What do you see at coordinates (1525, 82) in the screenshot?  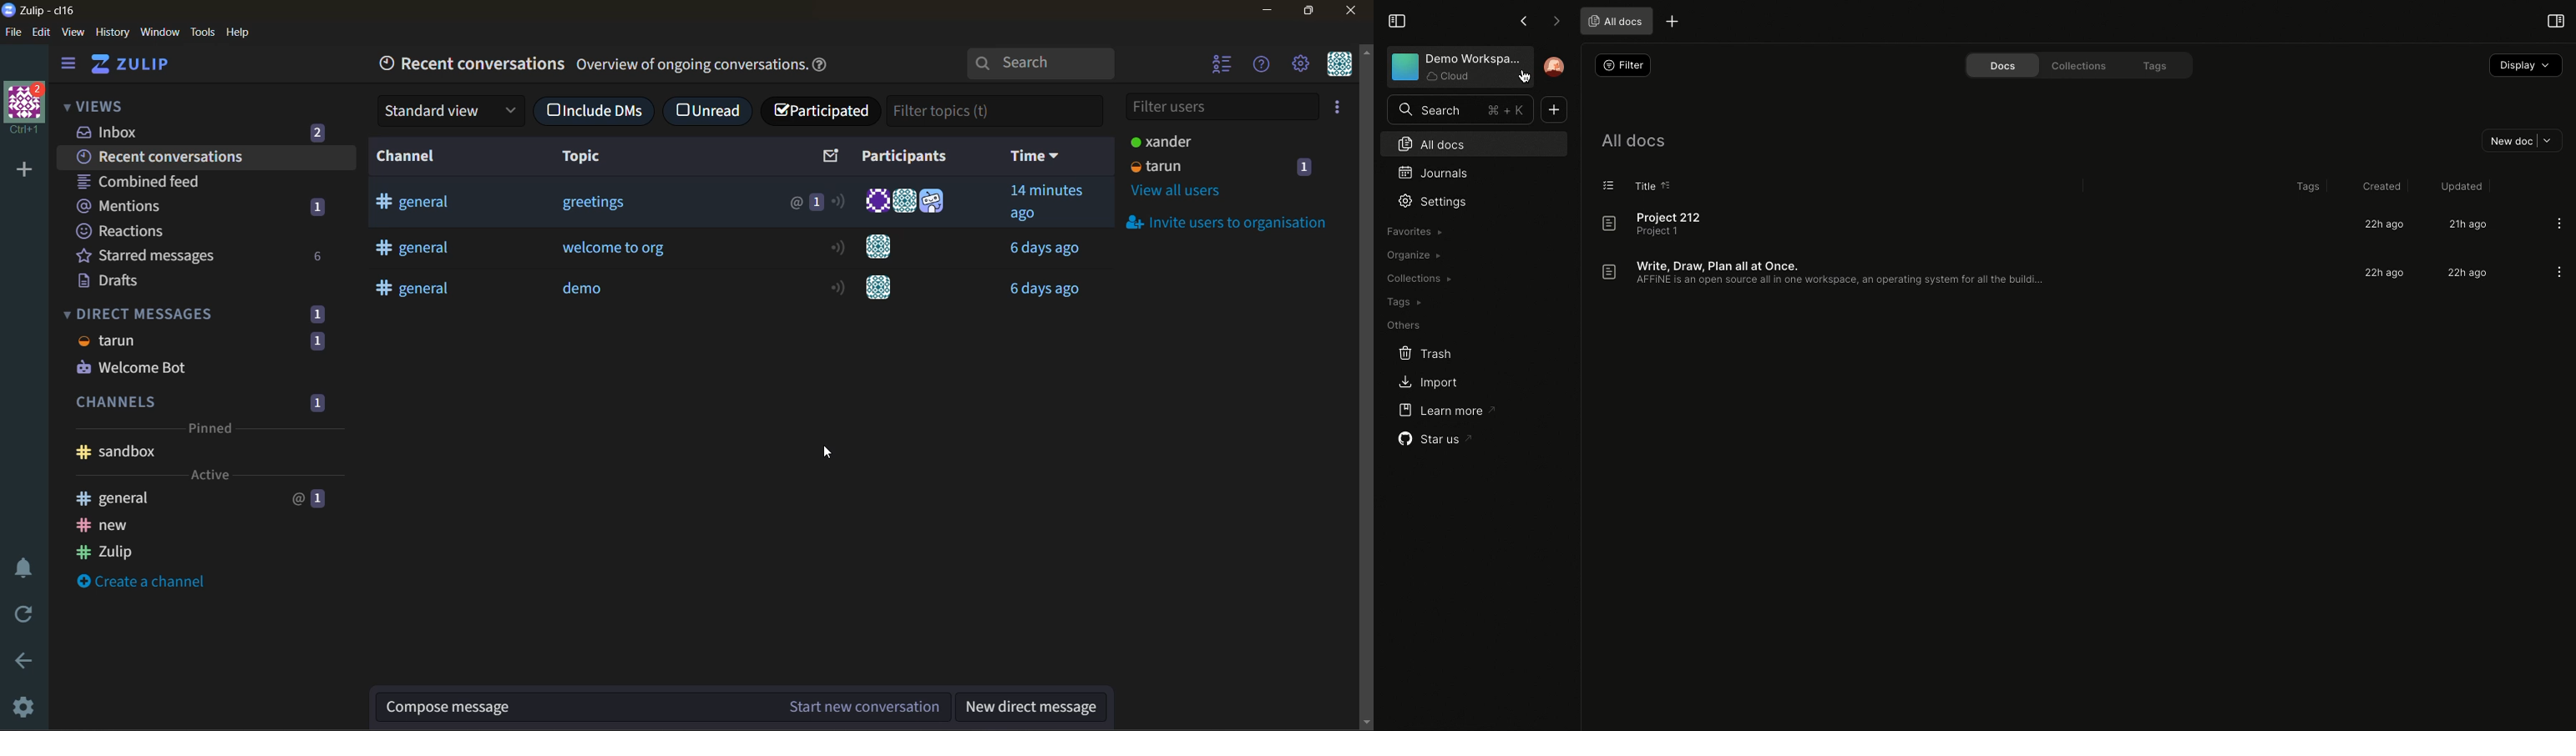 I see `cursor` at bounding box center [1525, 82].